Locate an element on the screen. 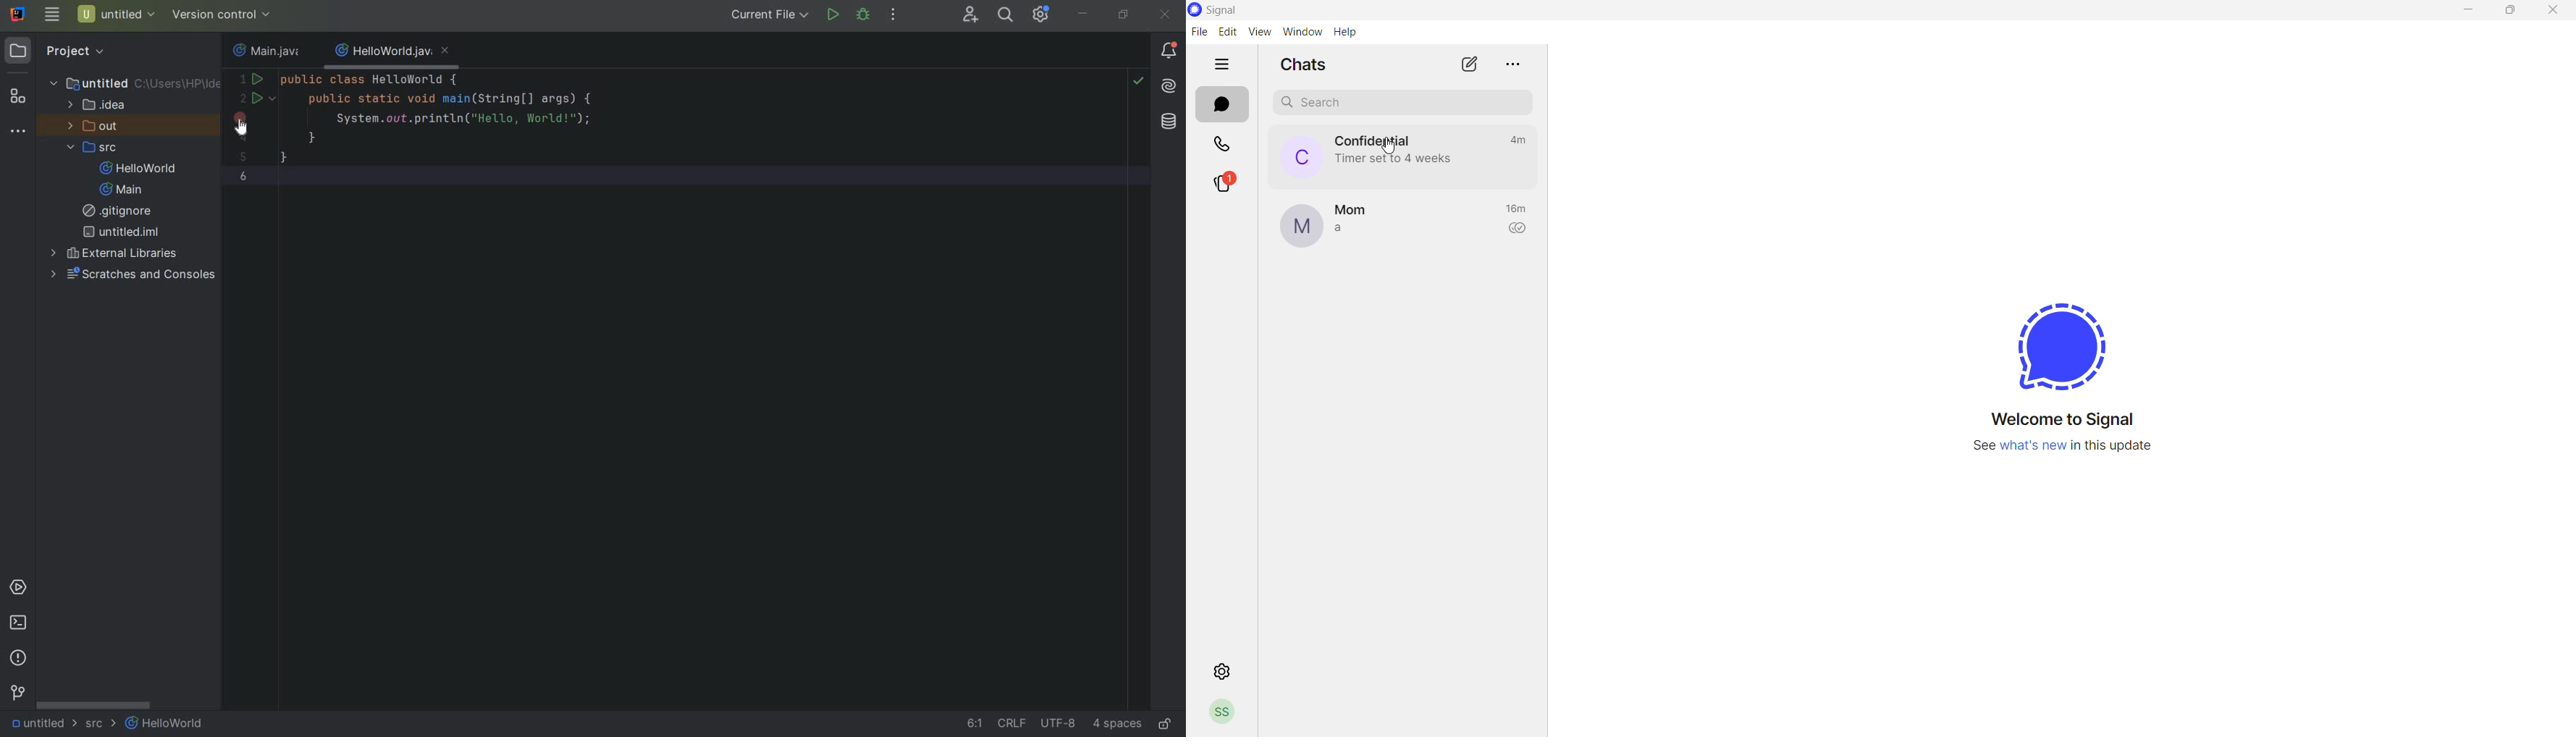  close is located at coordinates (1166, 18).